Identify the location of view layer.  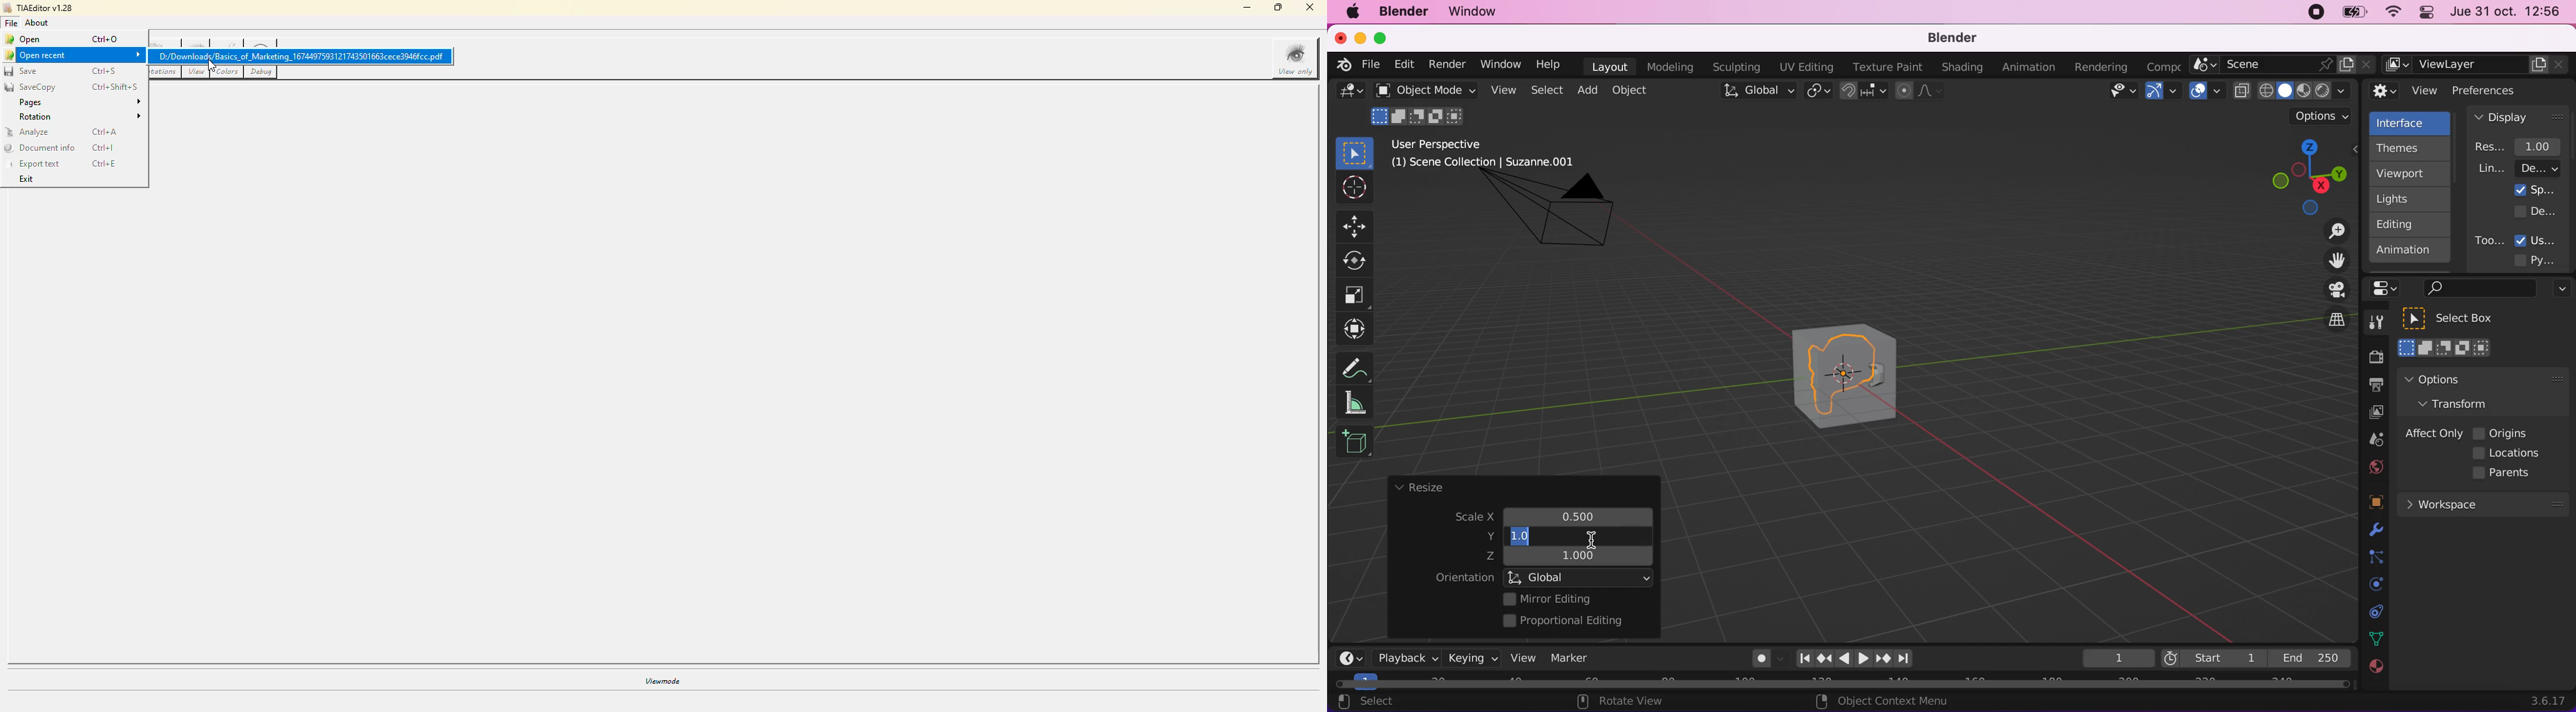
(2477, 65).